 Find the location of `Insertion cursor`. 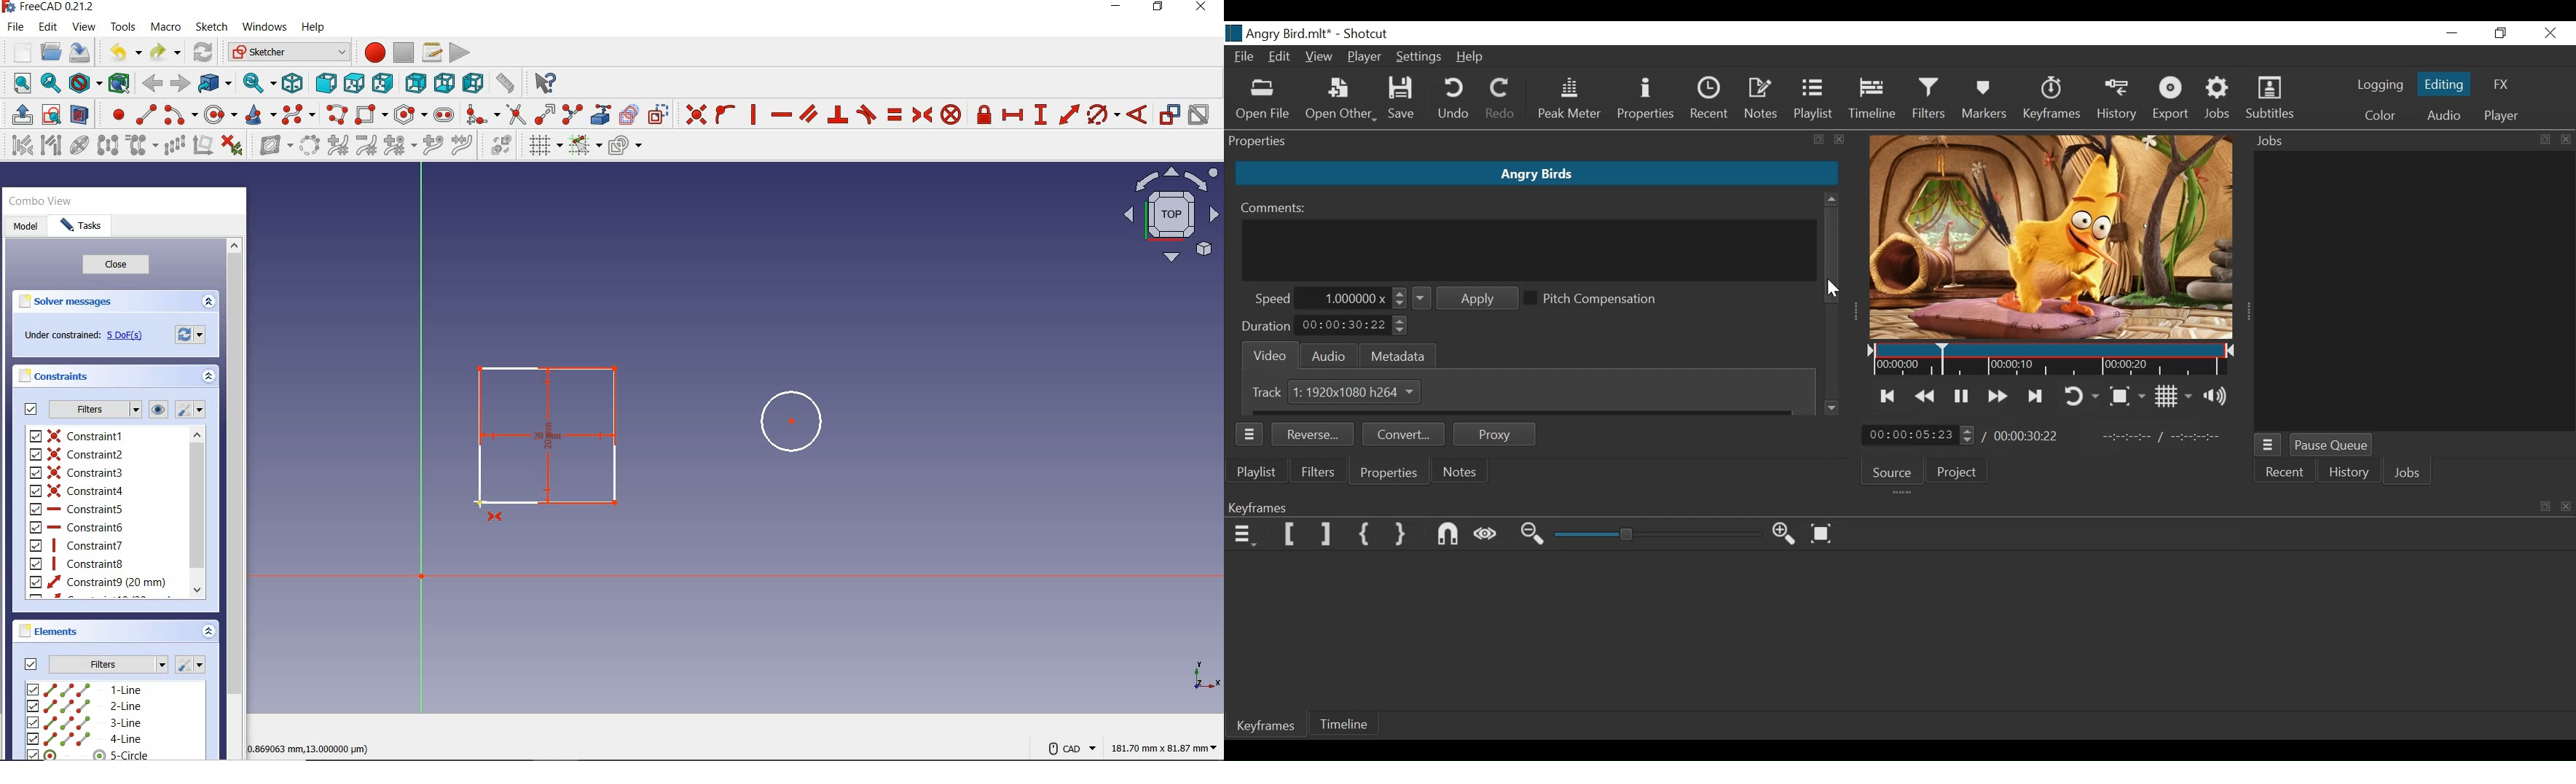

Insertion cursor is located at coordinates (1941, 359).